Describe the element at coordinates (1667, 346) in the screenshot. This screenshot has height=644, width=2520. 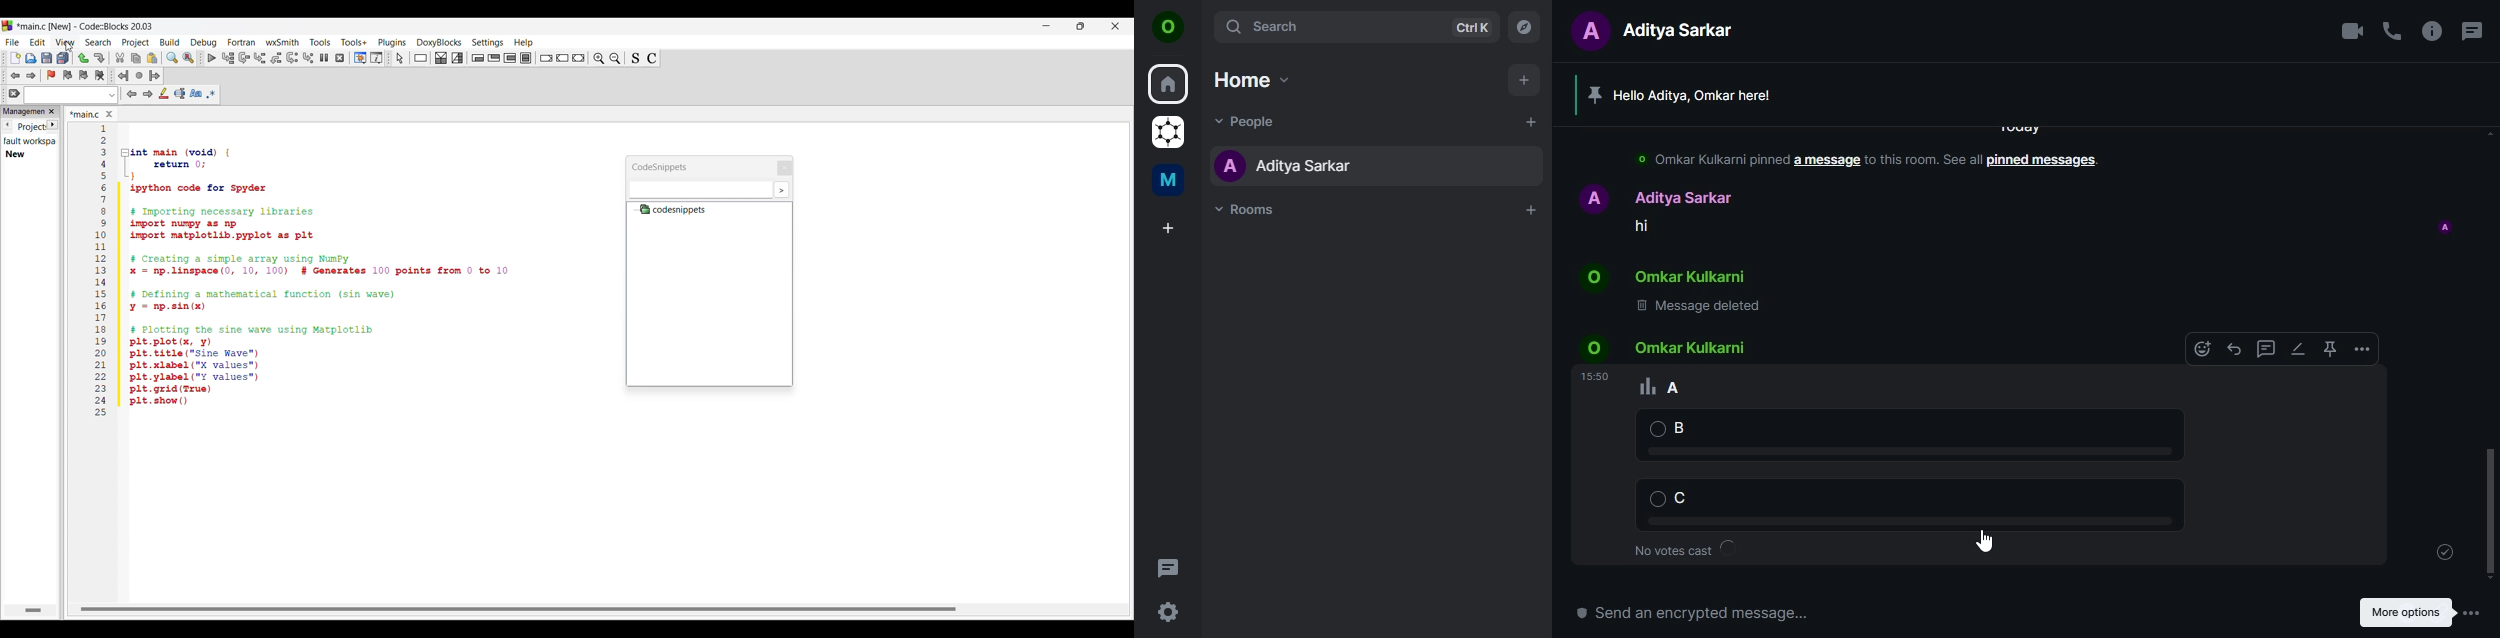
I see `text` at that location.